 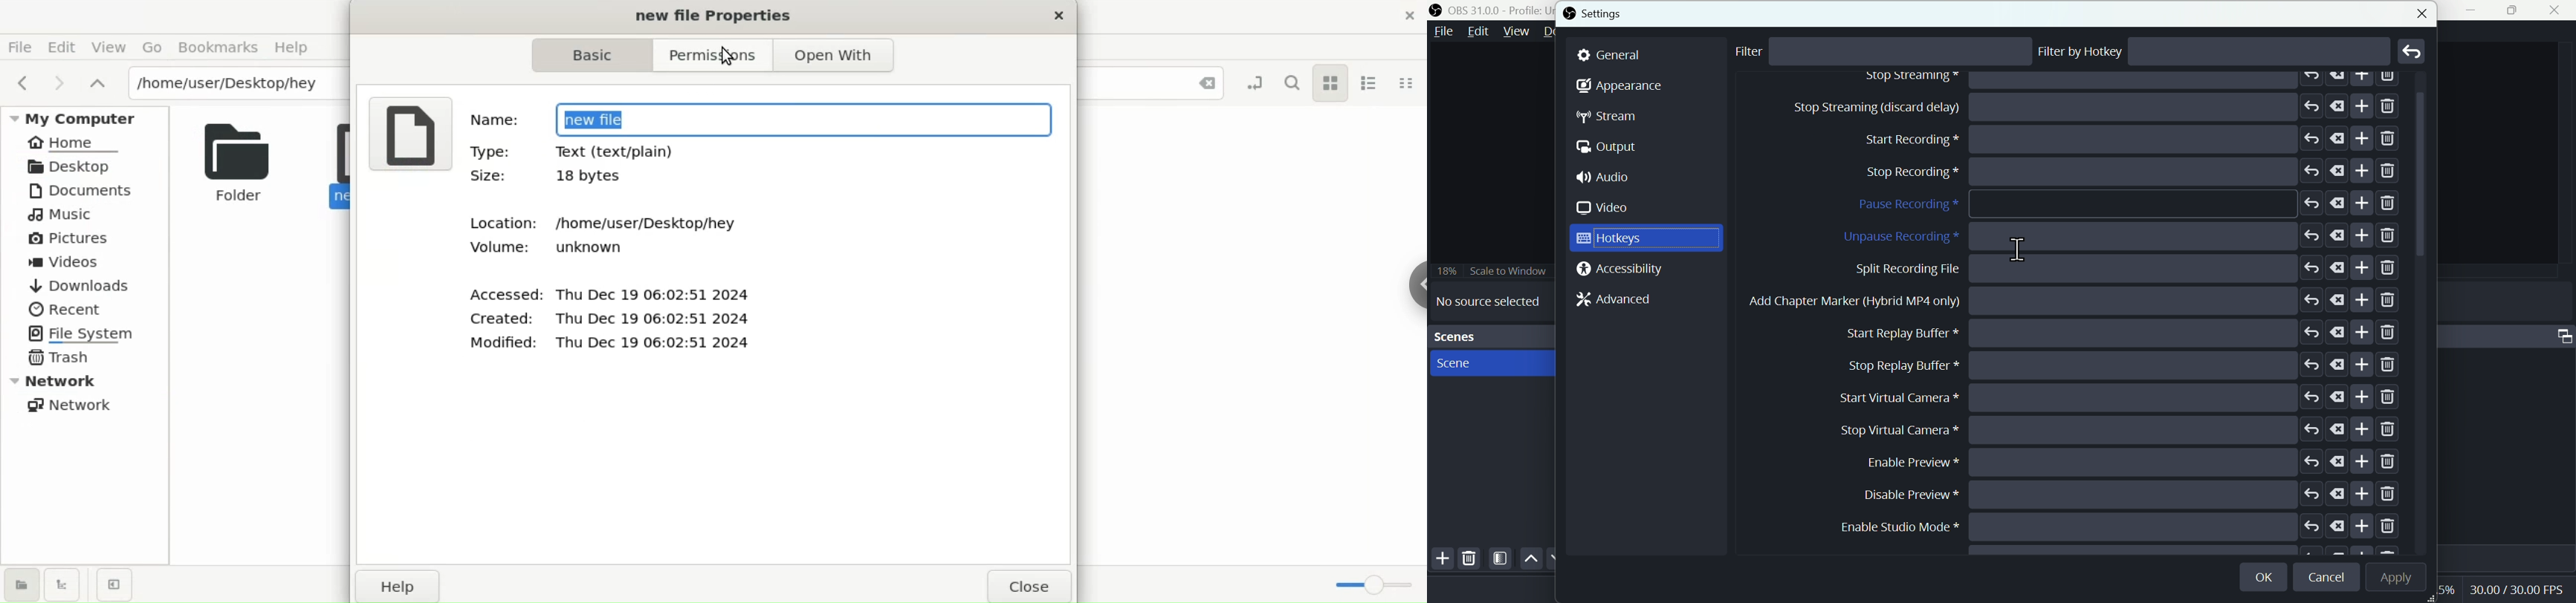 What do you see at coordinates (1258, 82) in the screenshot?
I see `toggle location entry` at bounding box center [1258, 82].